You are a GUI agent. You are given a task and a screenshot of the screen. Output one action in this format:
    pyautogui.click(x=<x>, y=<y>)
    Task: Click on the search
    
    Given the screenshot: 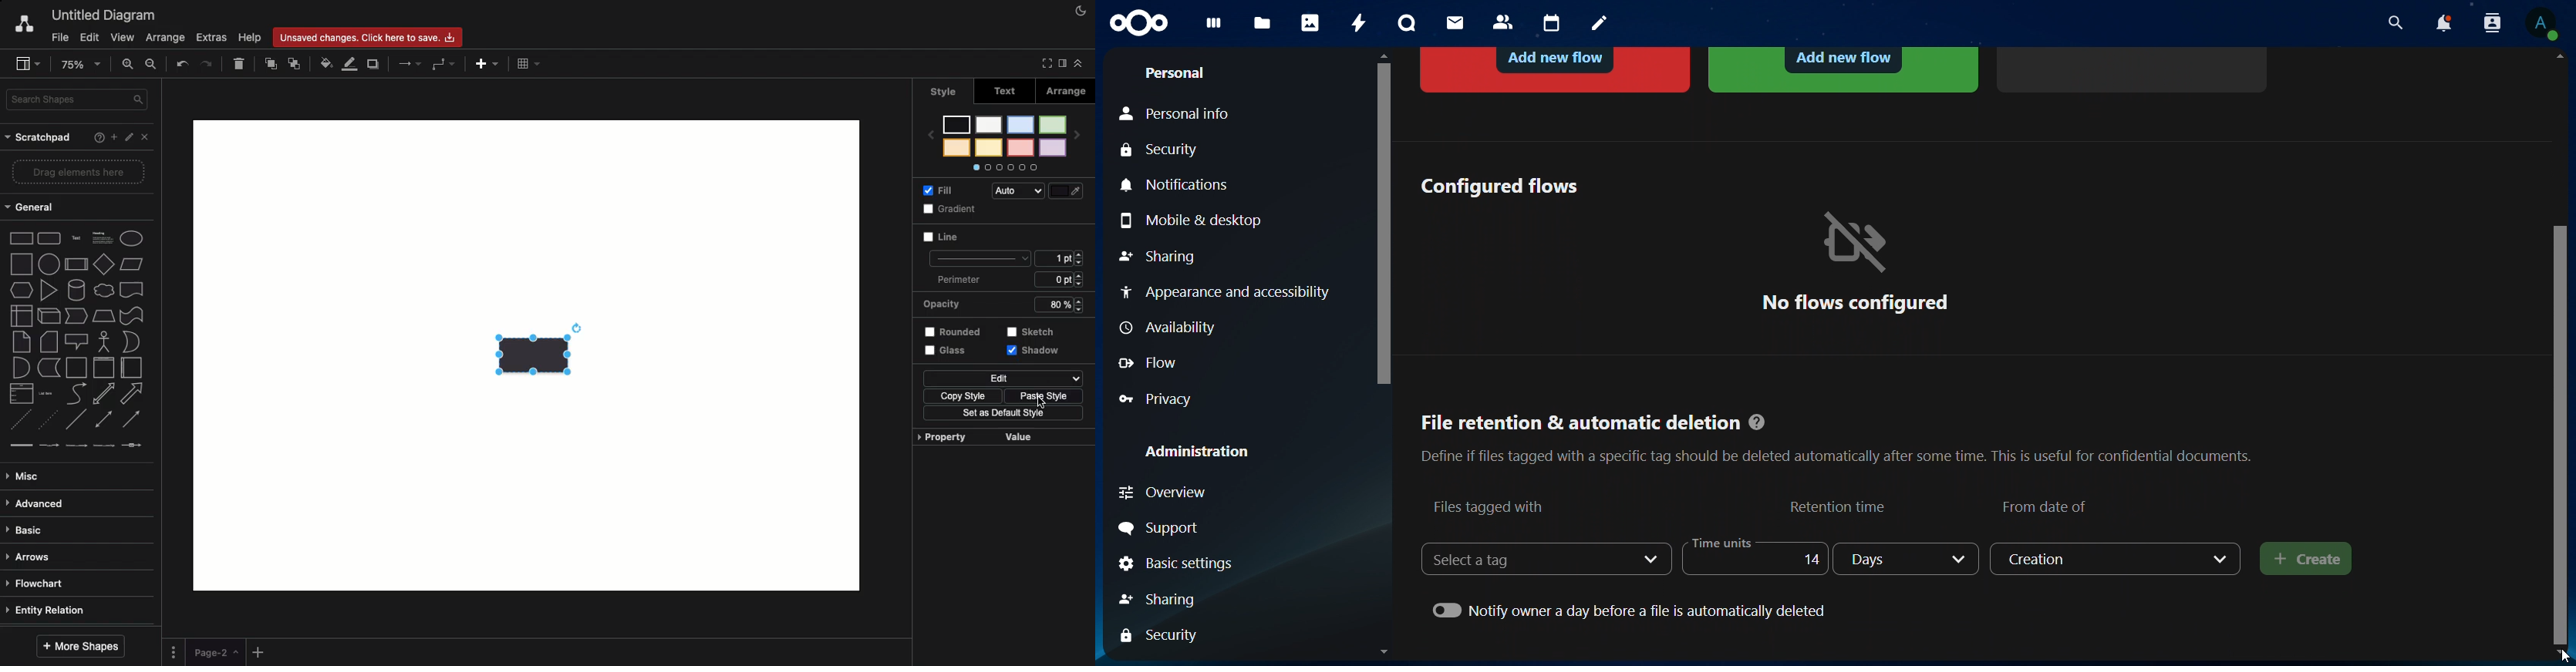 What is the action you would take?
    pyautogui.click(x=2392, y=23)
    